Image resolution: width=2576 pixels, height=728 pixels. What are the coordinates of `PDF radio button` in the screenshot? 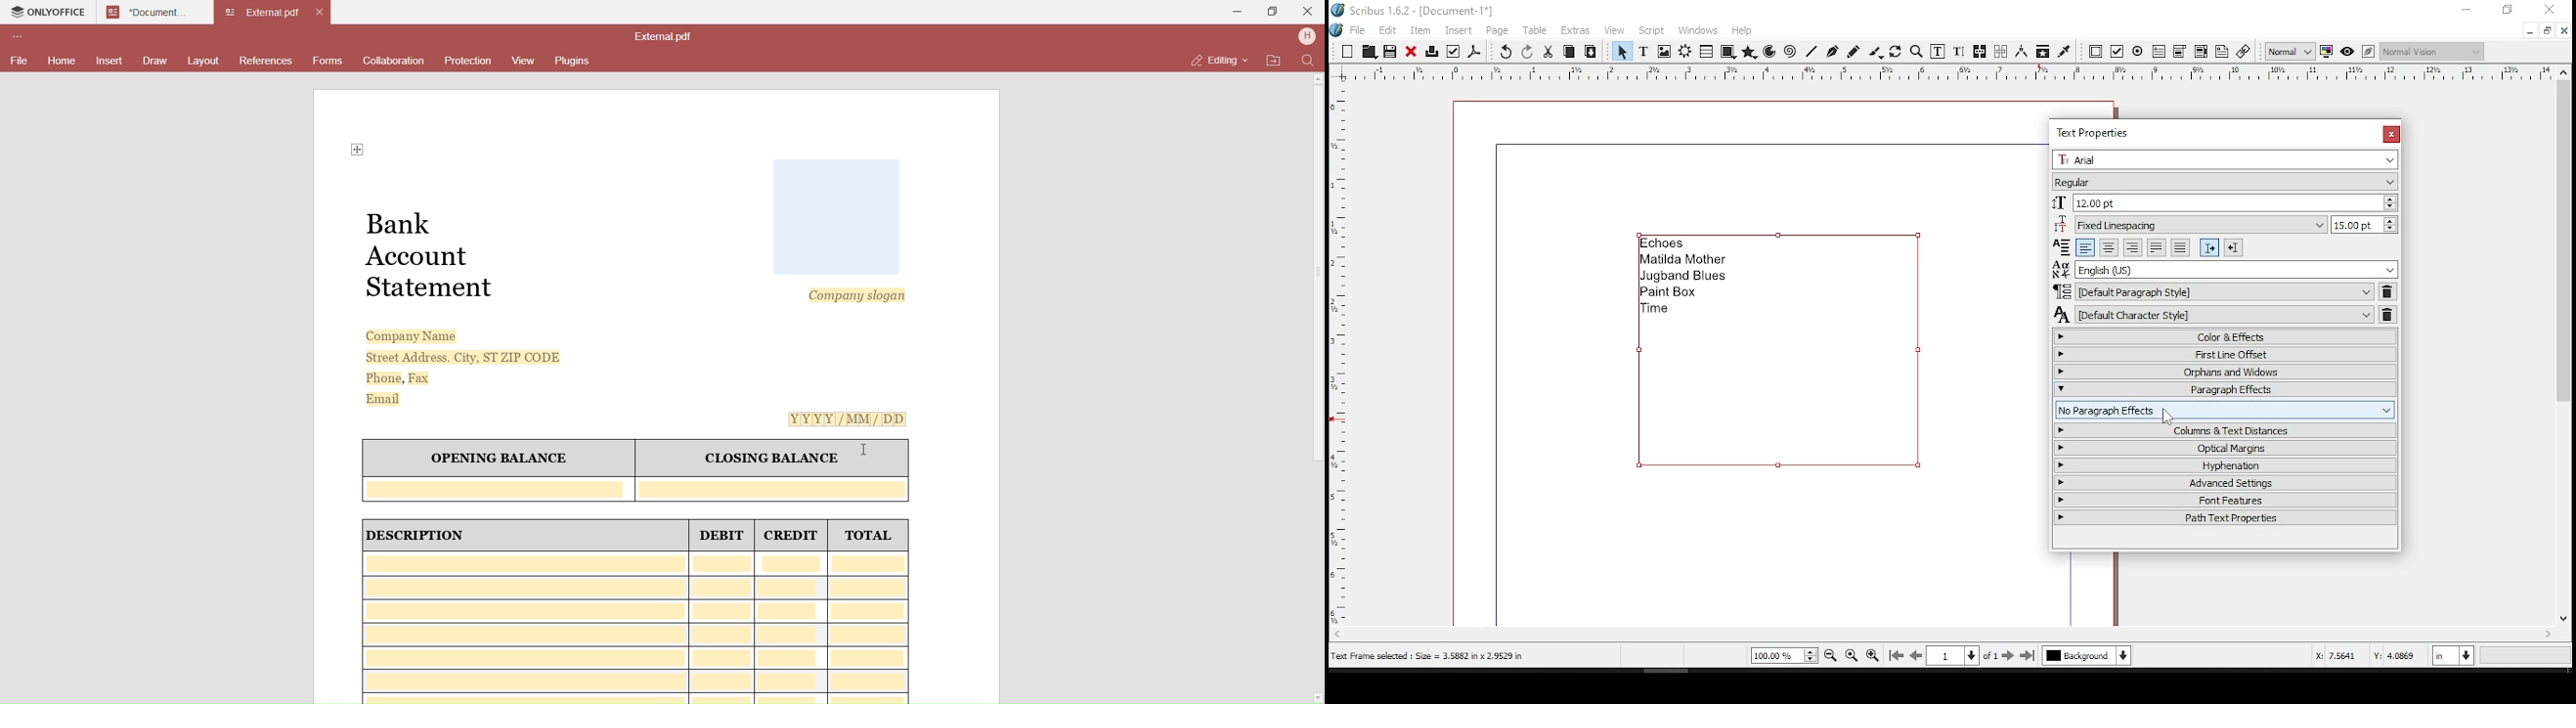 It's located at (2138, 52).